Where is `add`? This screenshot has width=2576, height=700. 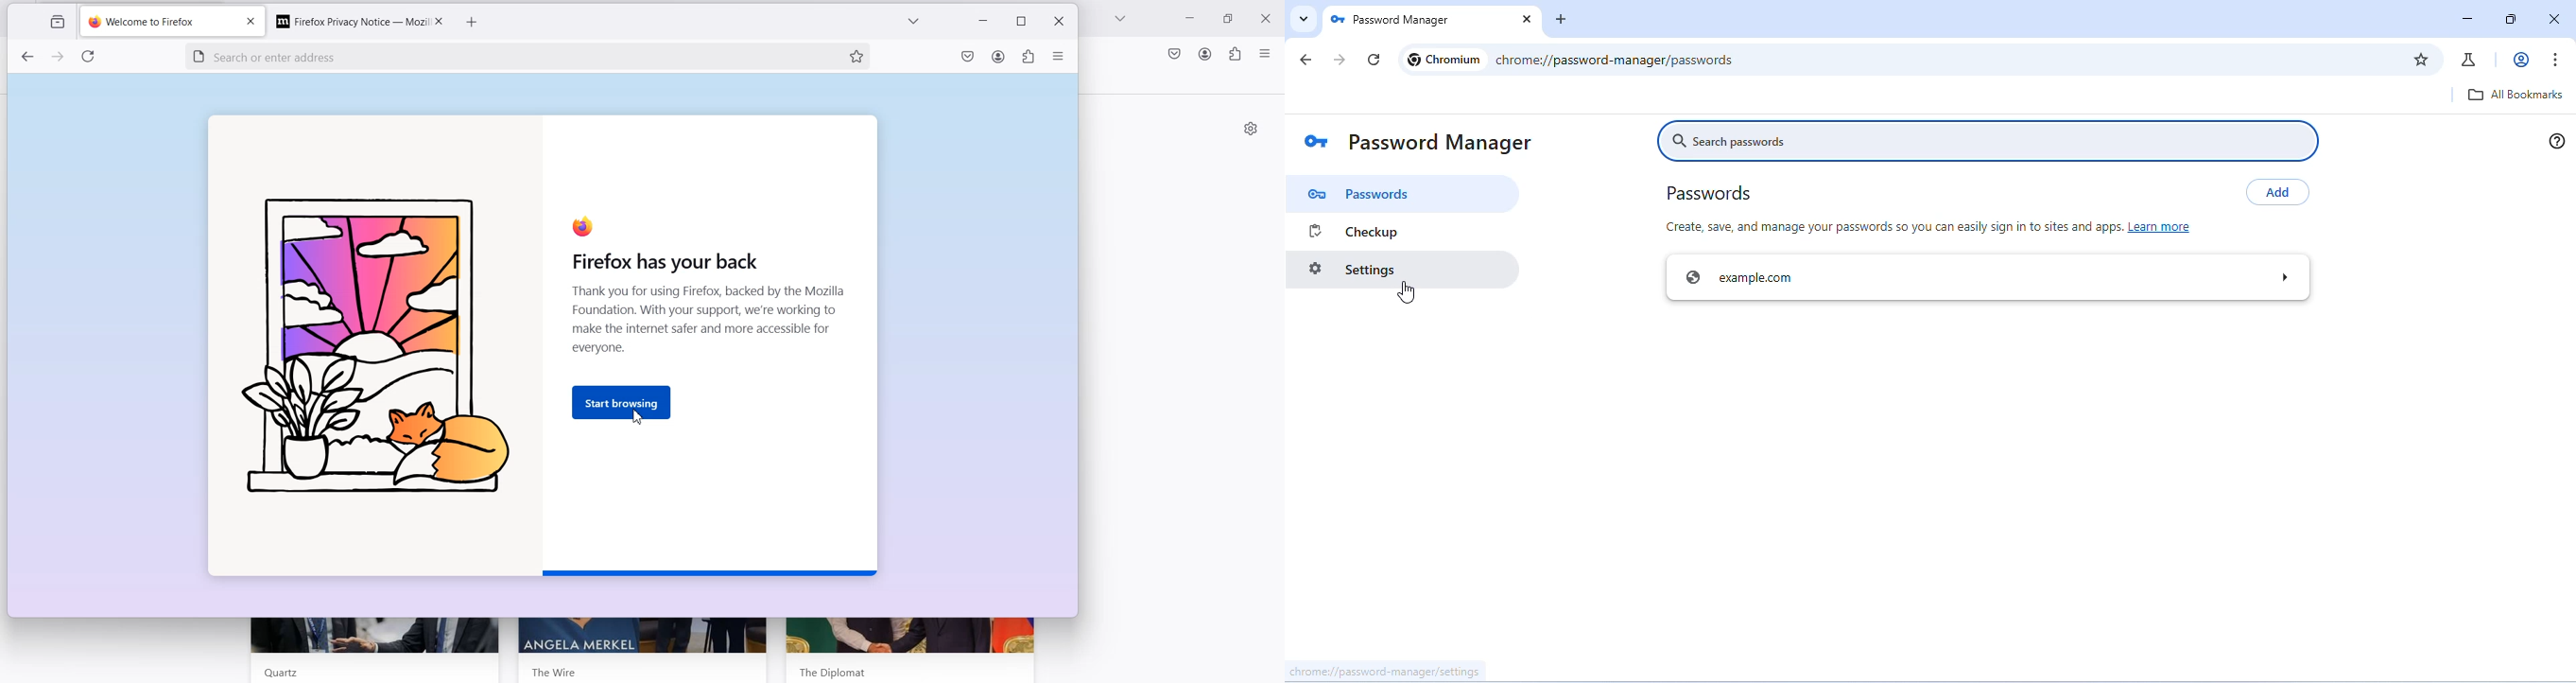 add is located at coordinates (2276, 191).